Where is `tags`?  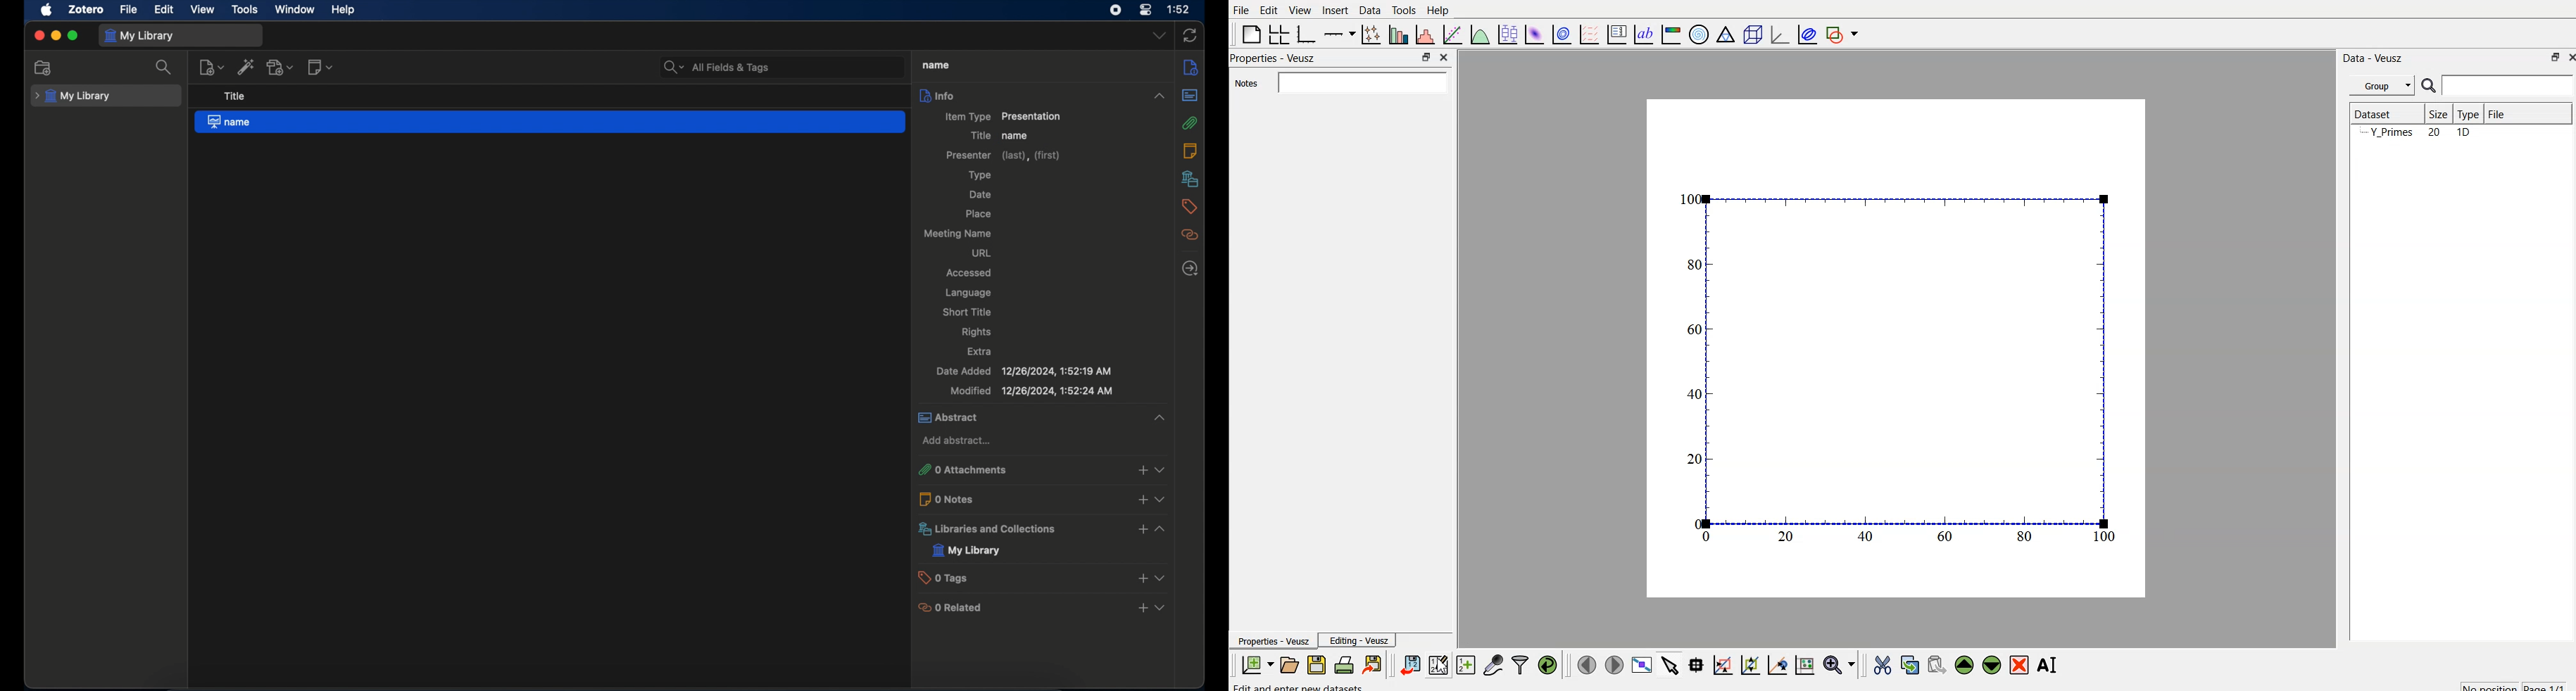 tags is located at coordinates (1191, 207).